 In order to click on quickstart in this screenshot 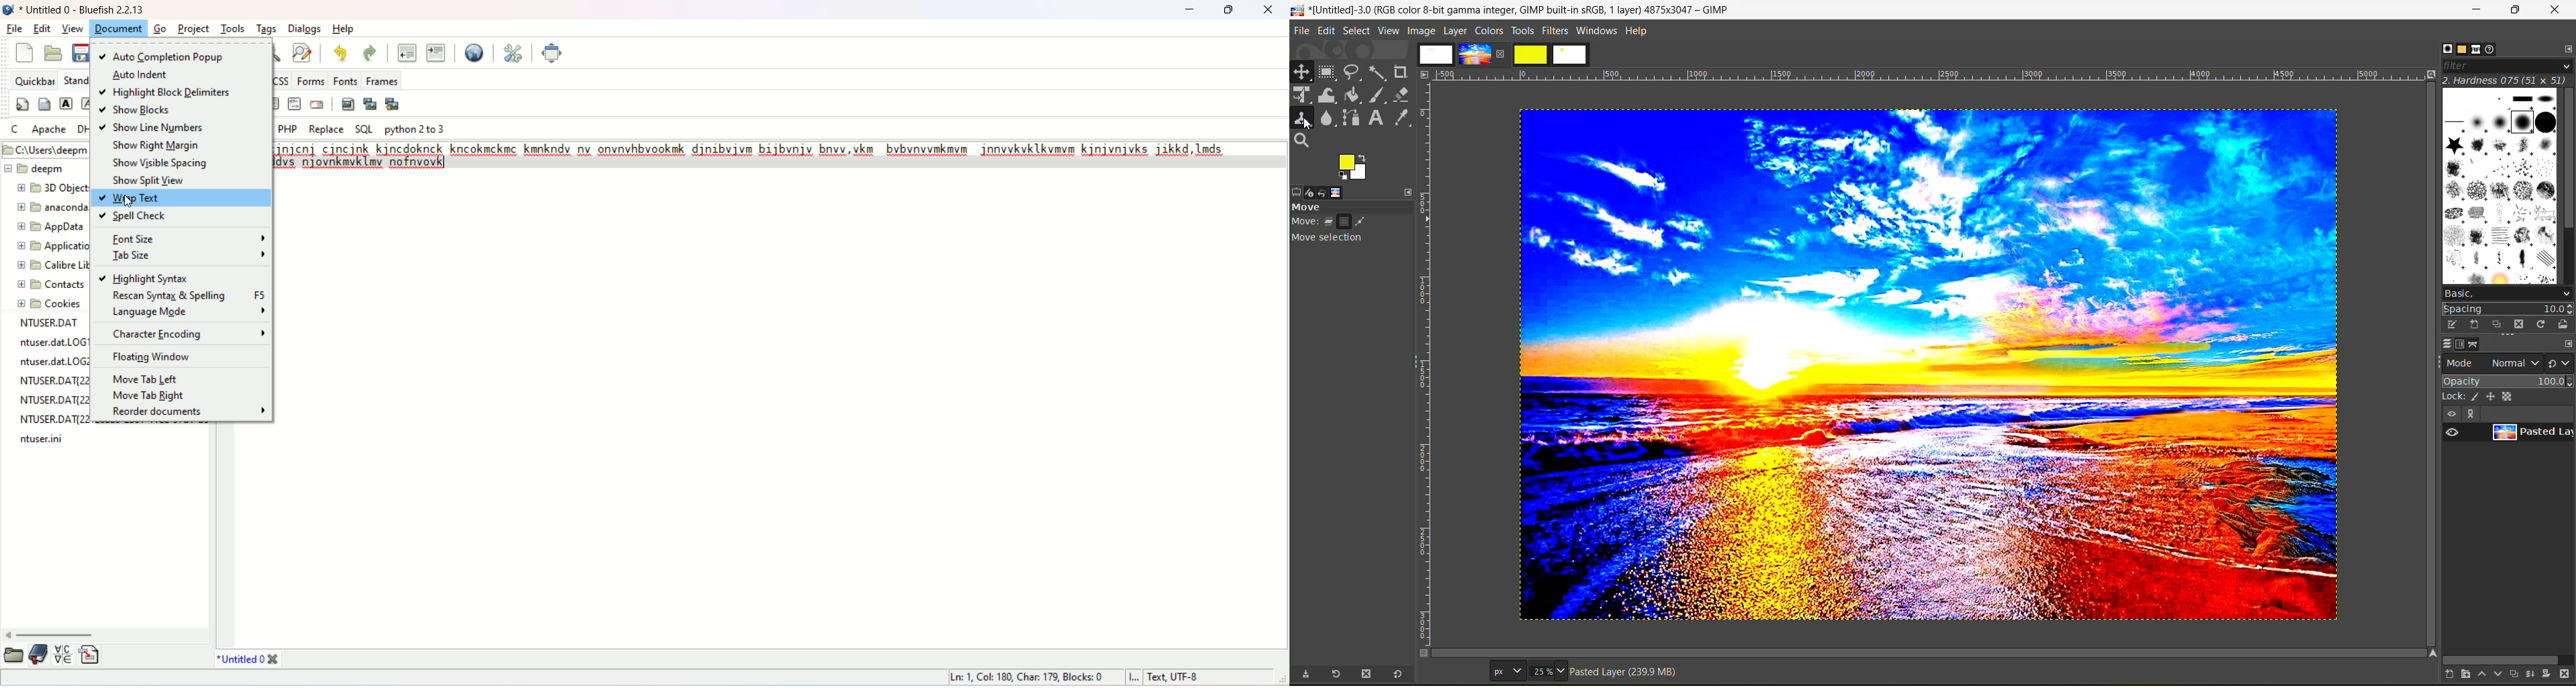, I will do `click(21, 105)`.